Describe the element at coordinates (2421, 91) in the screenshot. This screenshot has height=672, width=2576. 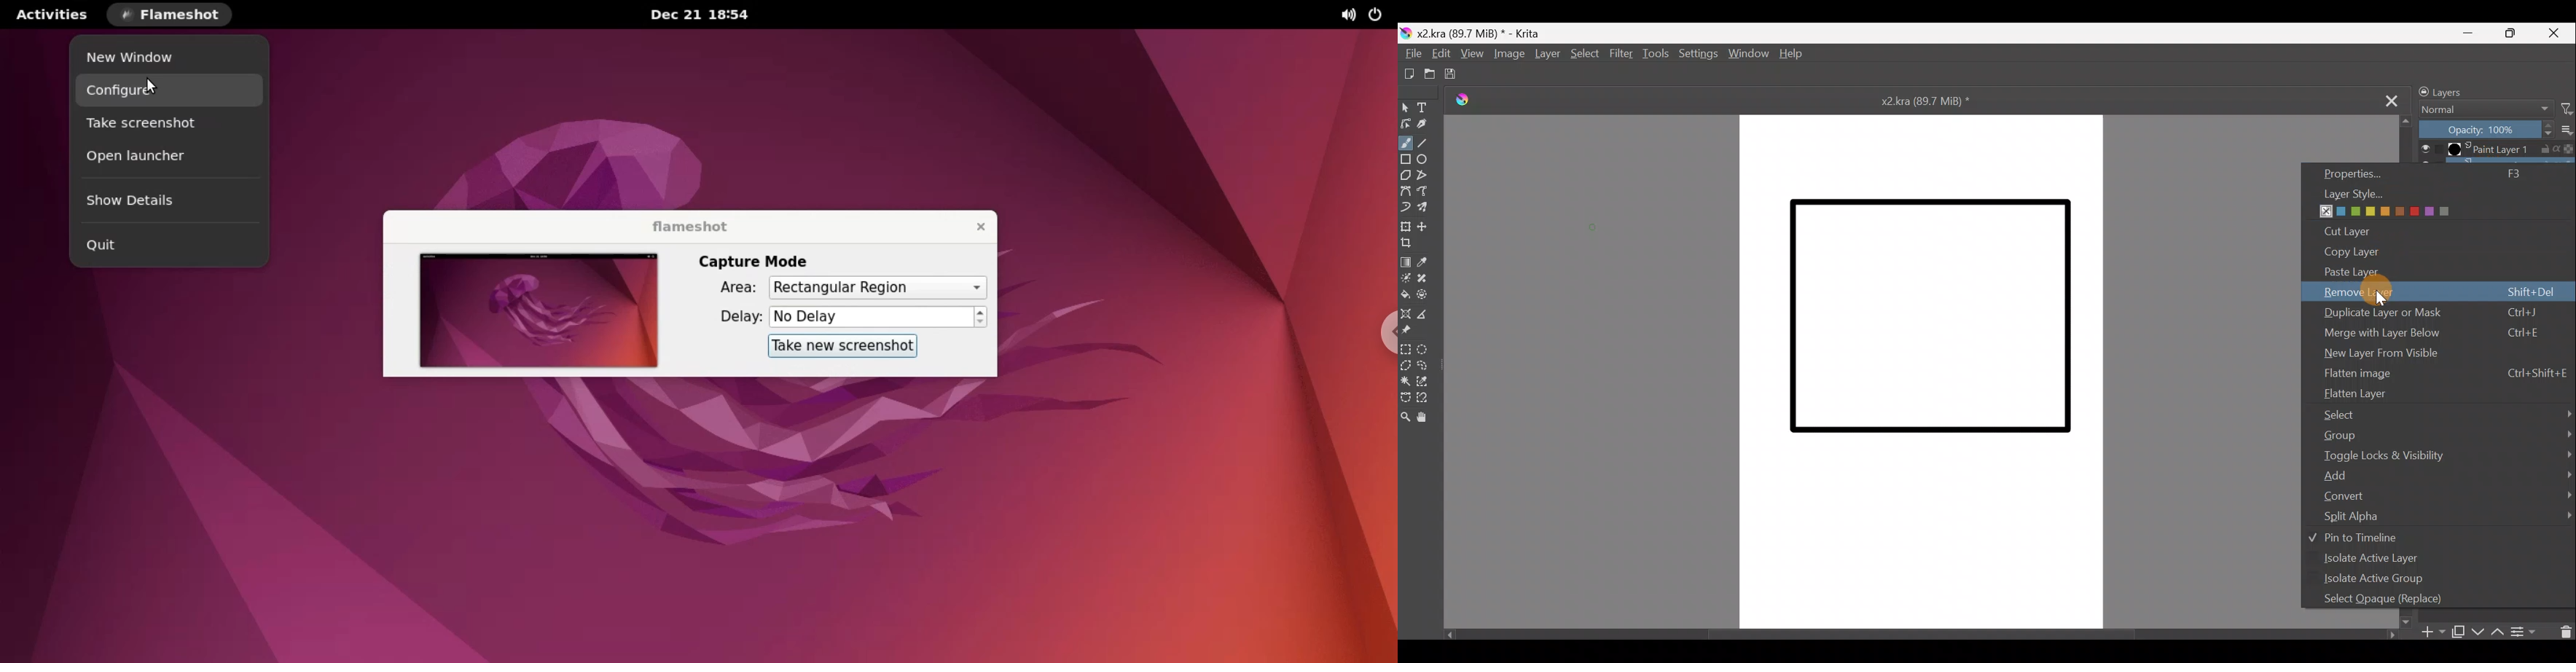
I see `Lock/unlock` at that location.